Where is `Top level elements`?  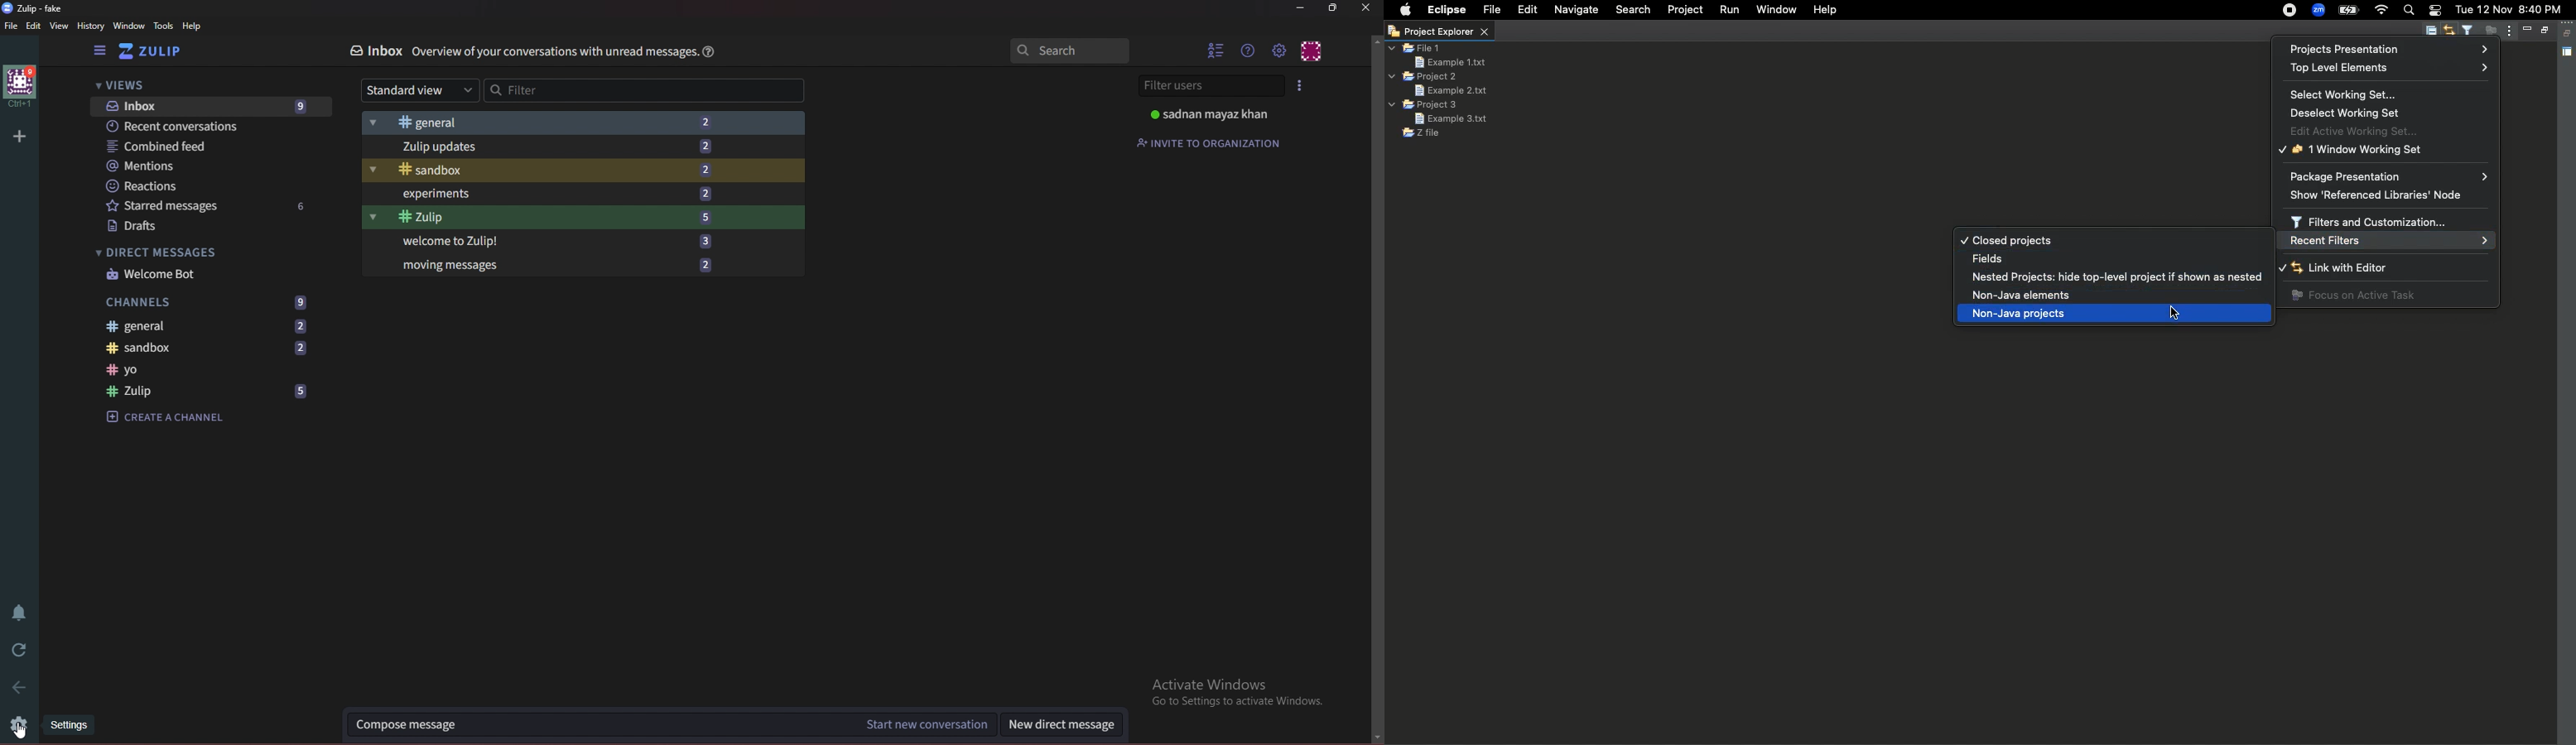 Top level elements is located at coordinates (2389, 69).